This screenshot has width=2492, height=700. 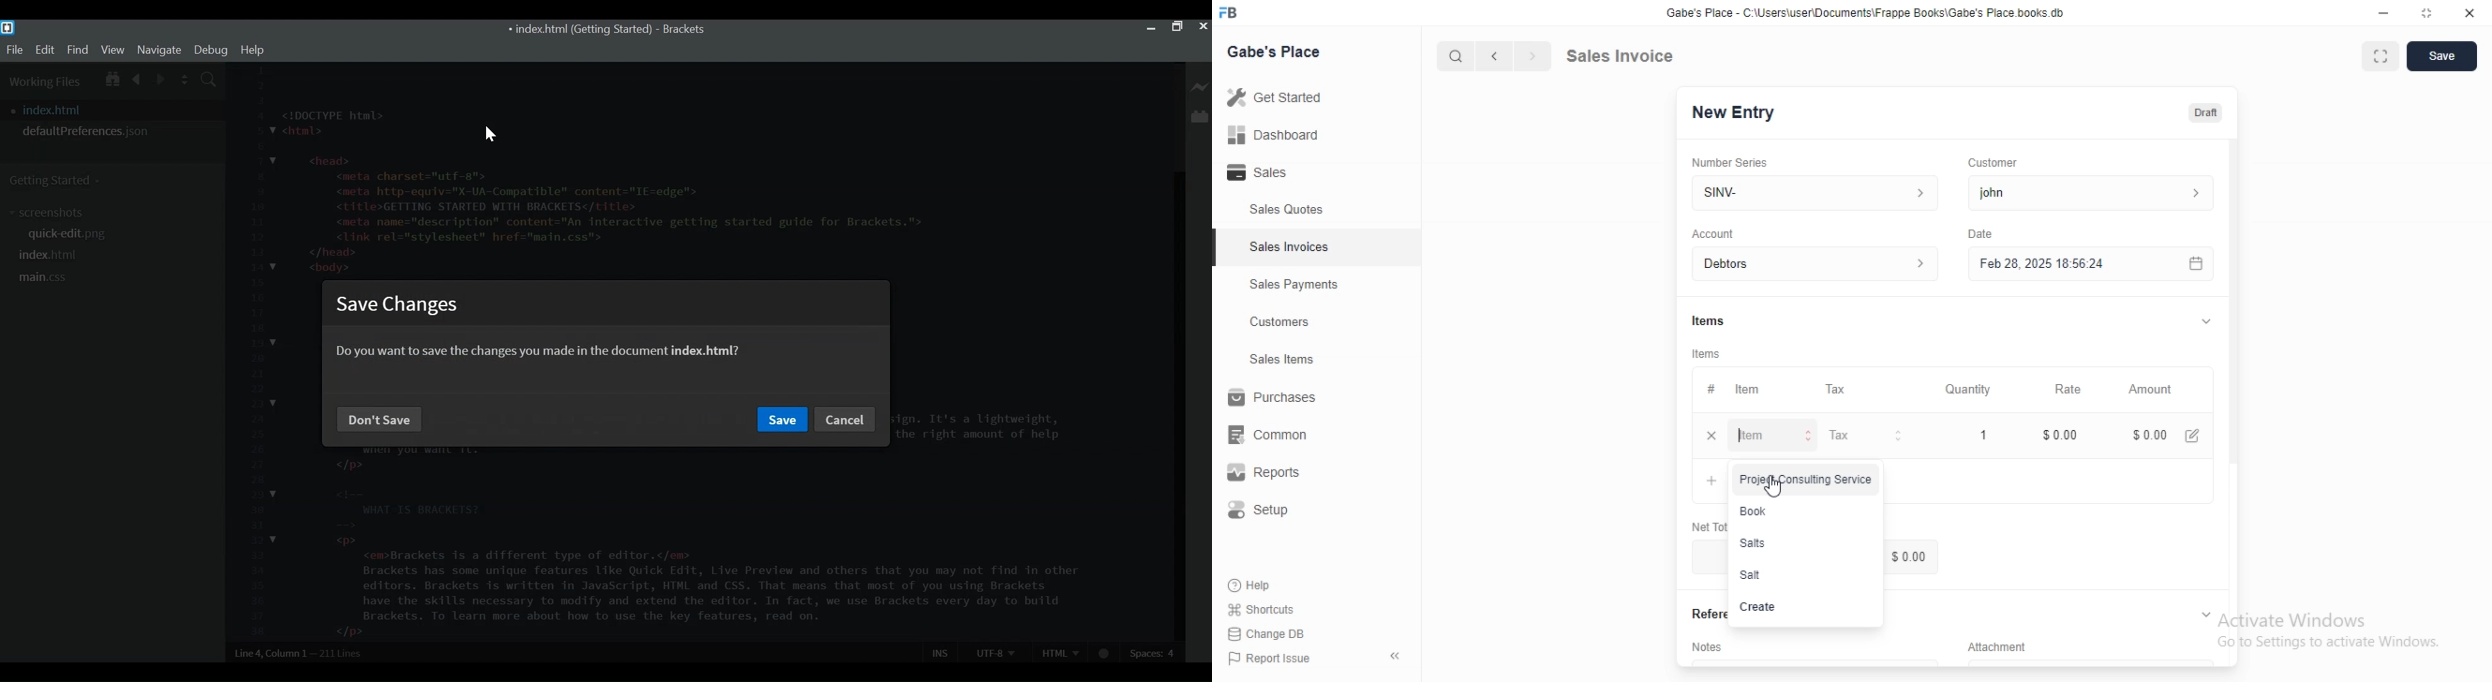 I want to click on , so click(x=2008, y=646).